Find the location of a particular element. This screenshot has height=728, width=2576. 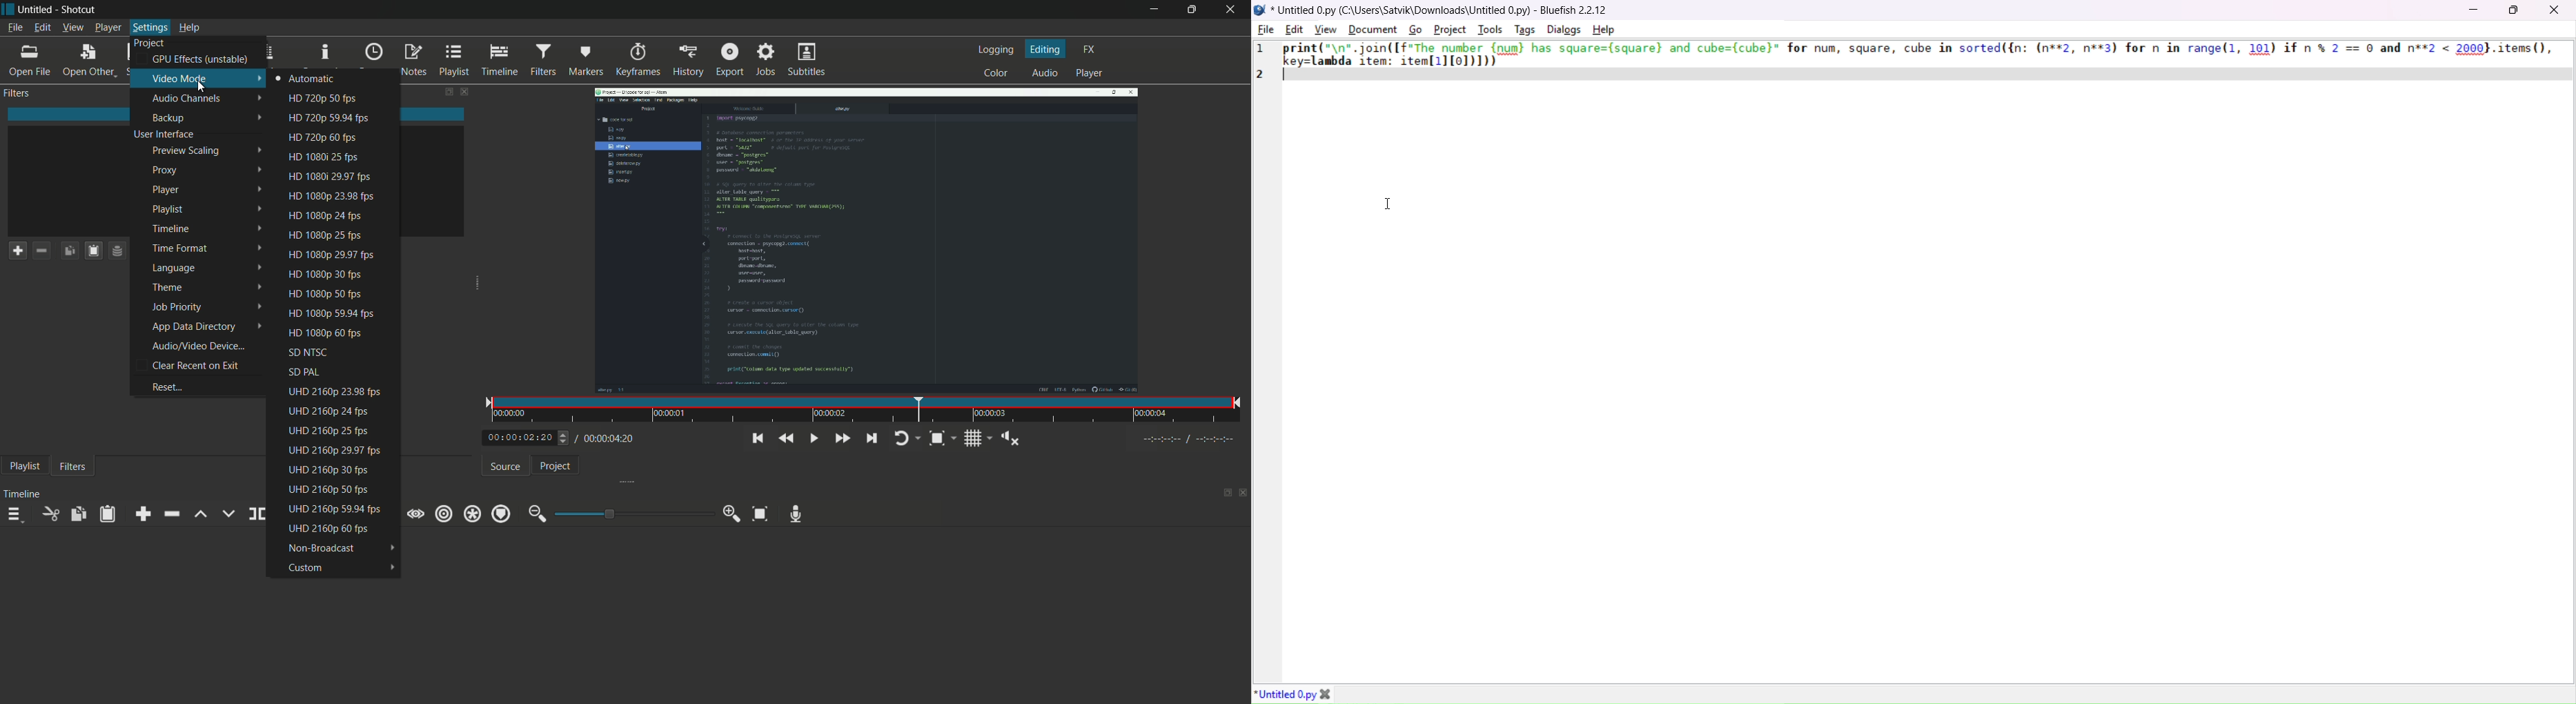

2 is located at coordinates (1262, 74).